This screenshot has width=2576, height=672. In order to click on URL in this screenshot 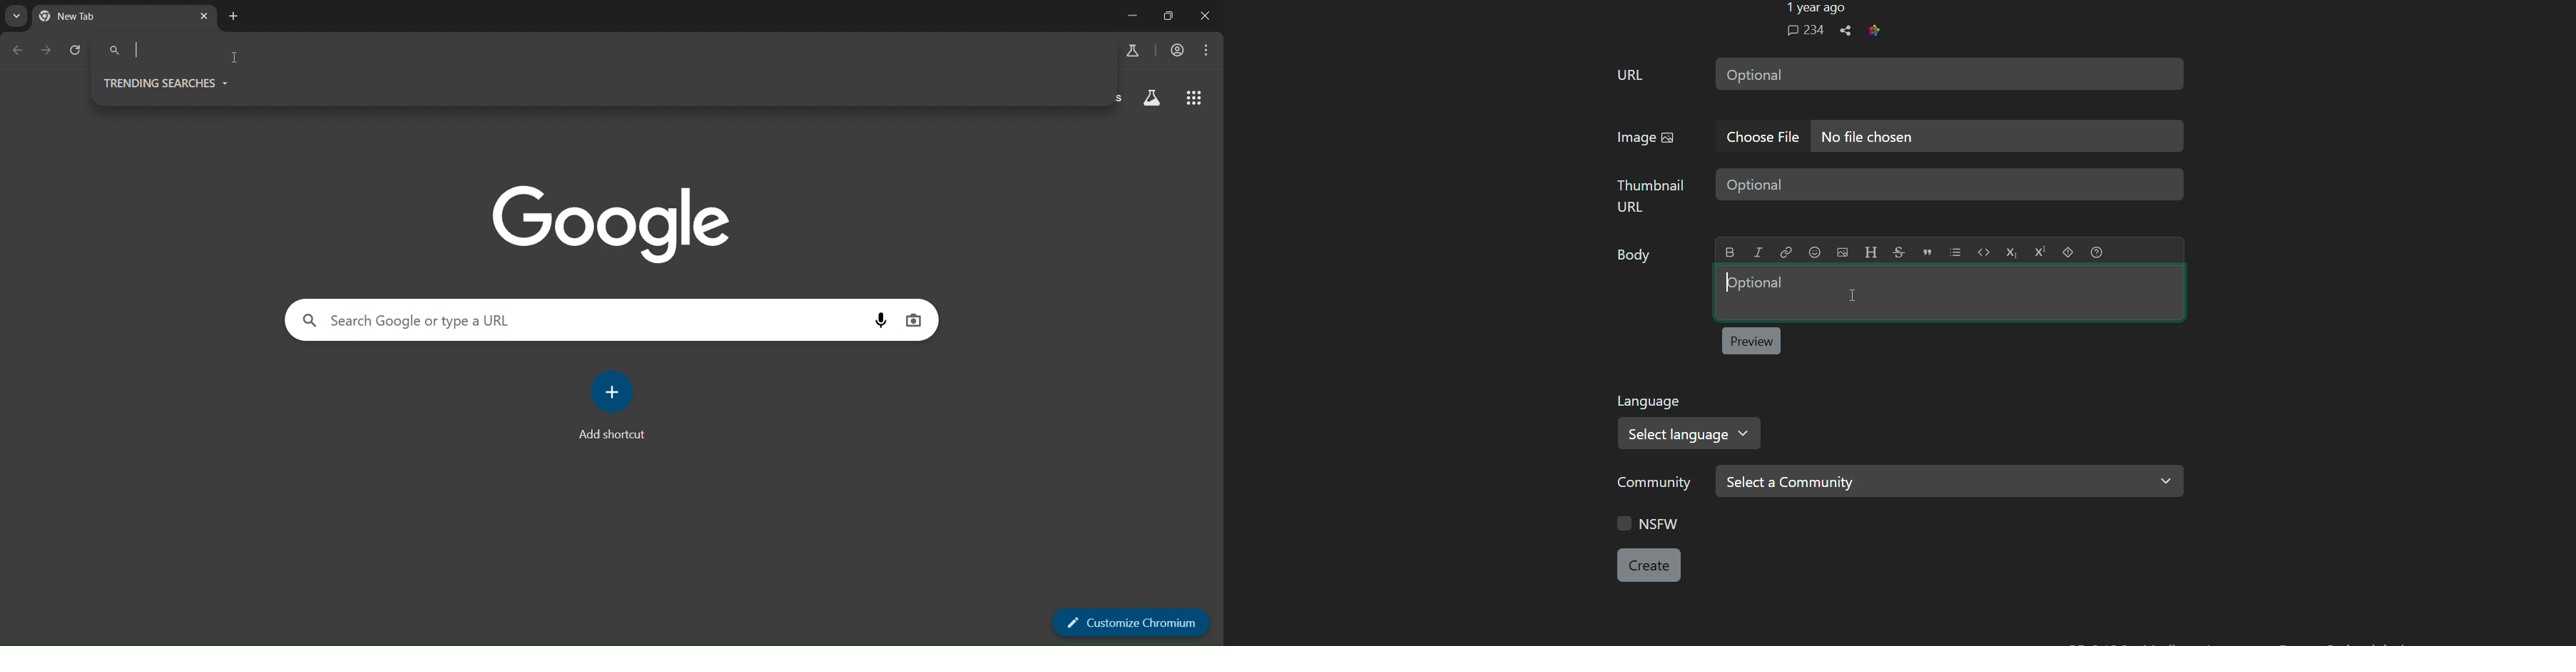, I will do `click(1630, 75)`.